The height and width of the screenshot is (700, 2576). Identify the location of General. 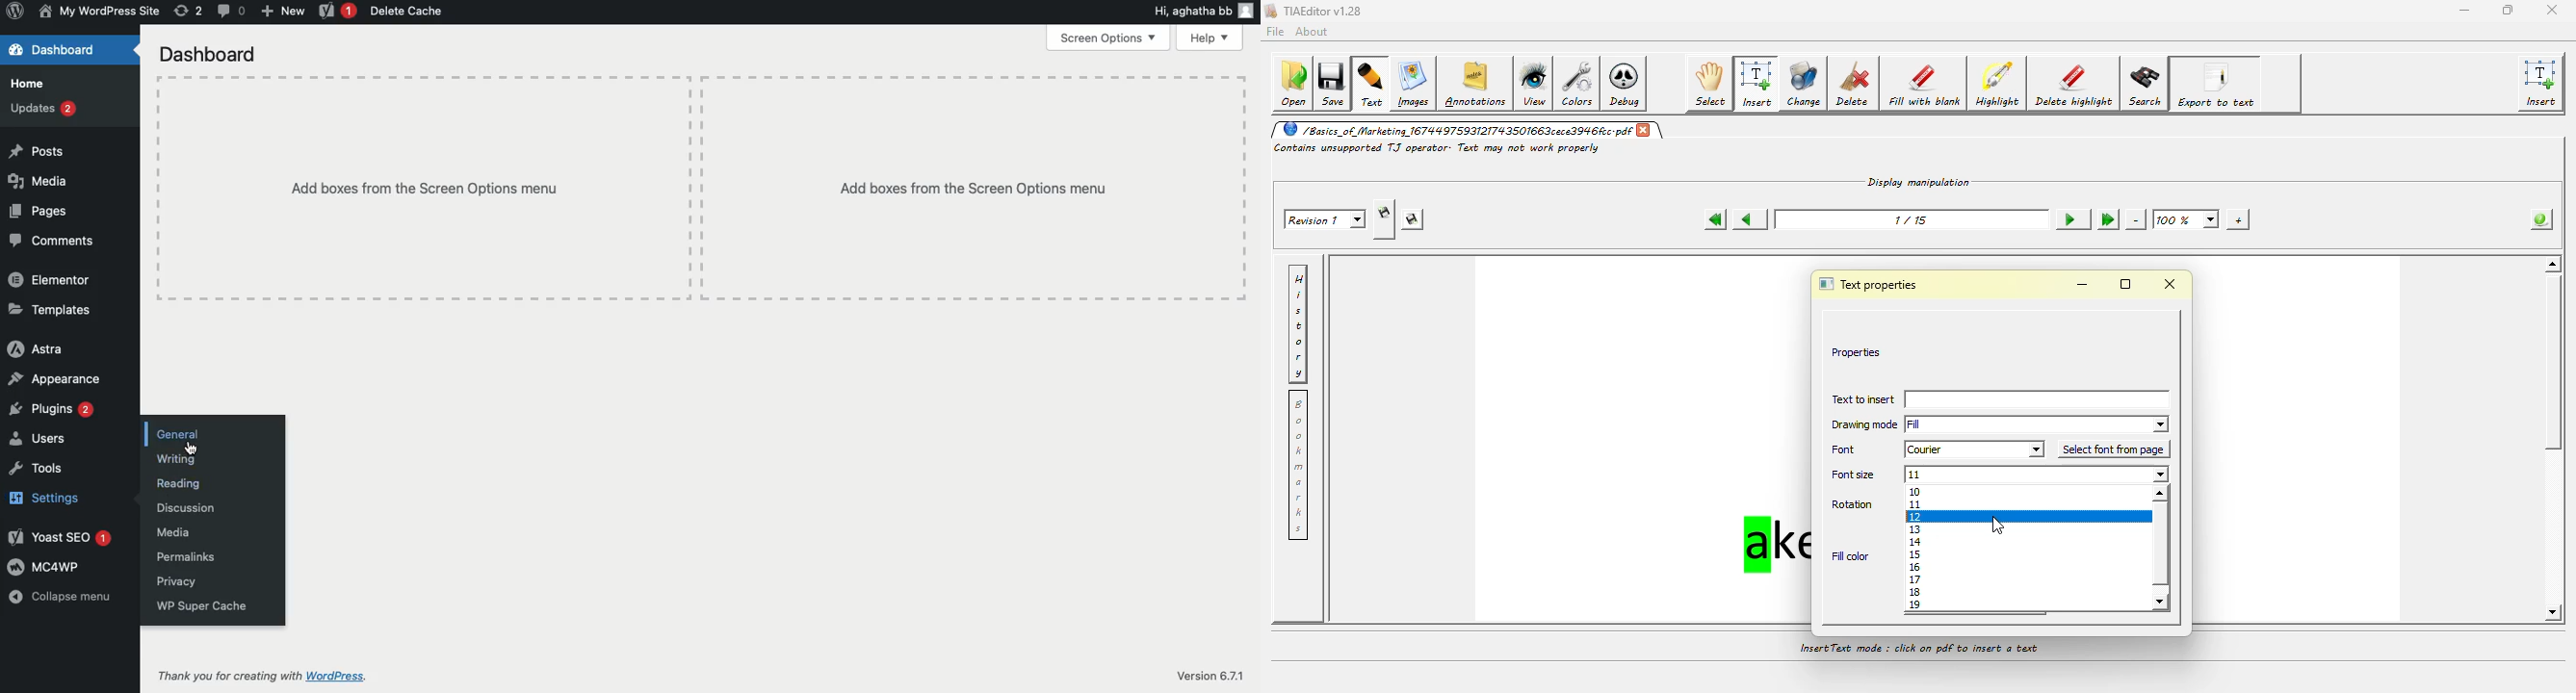
(179, 433).